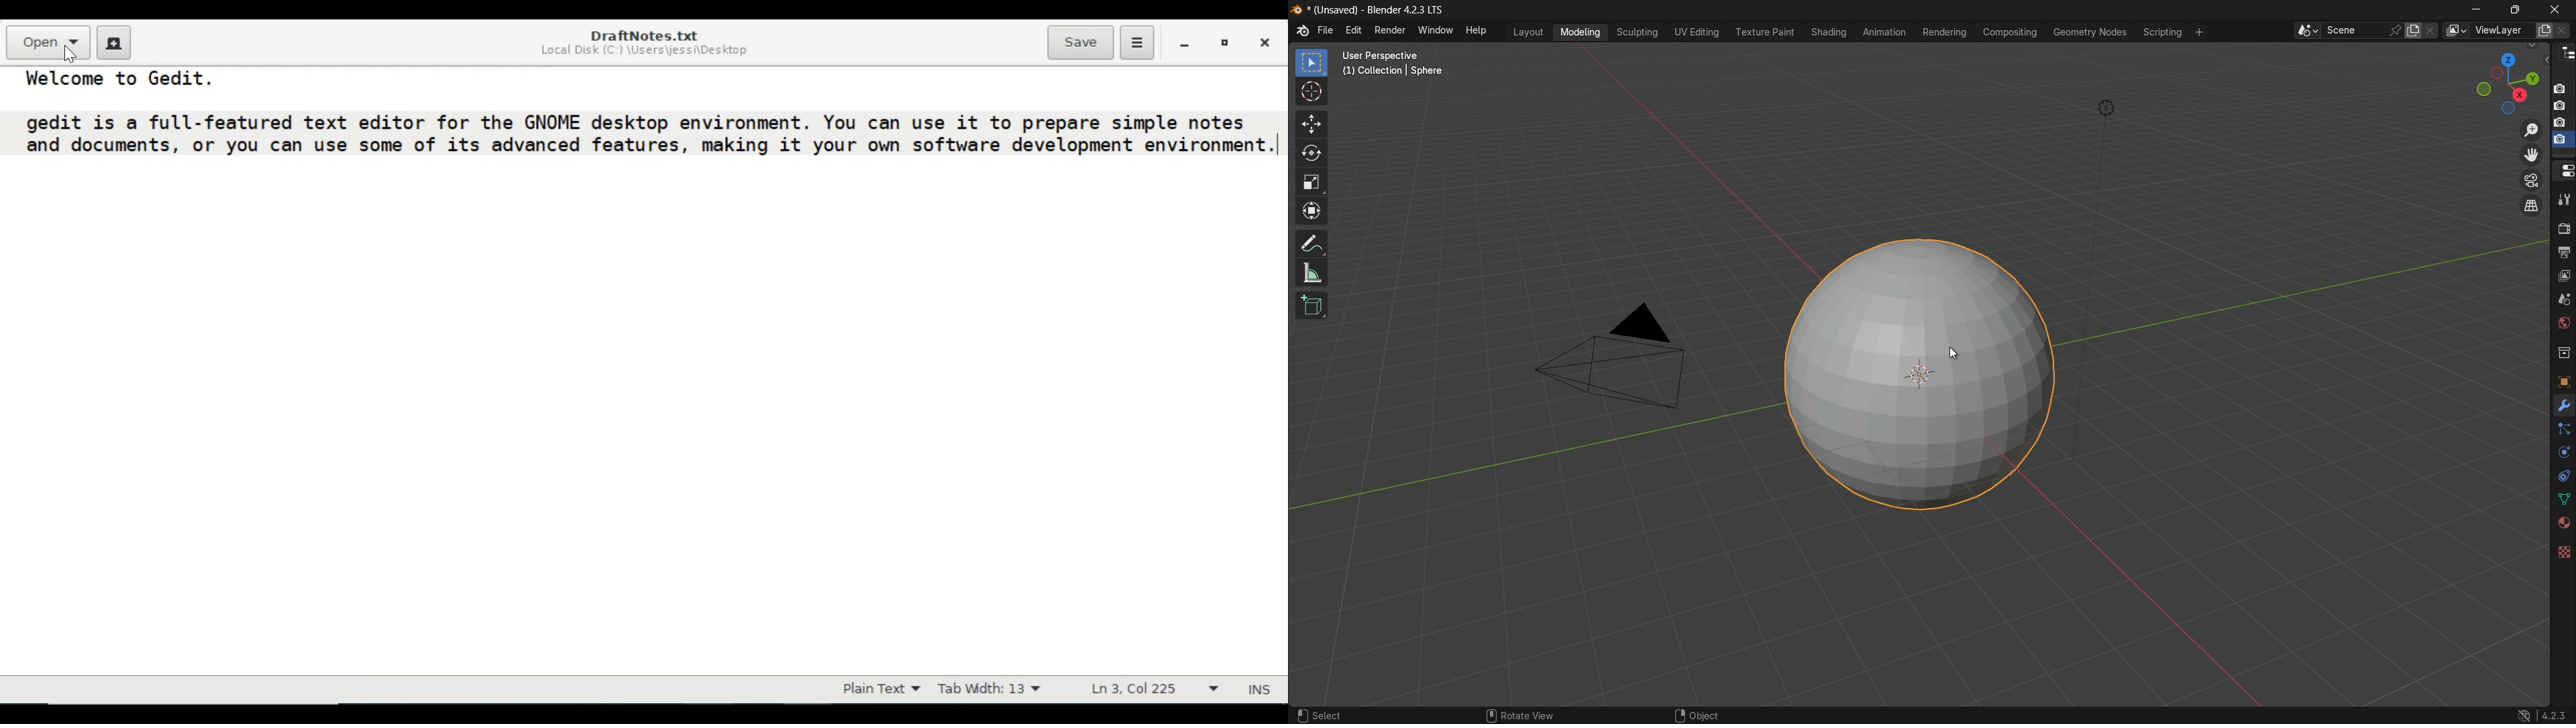  I want to click on zoom in/out, so click(2530, 131).